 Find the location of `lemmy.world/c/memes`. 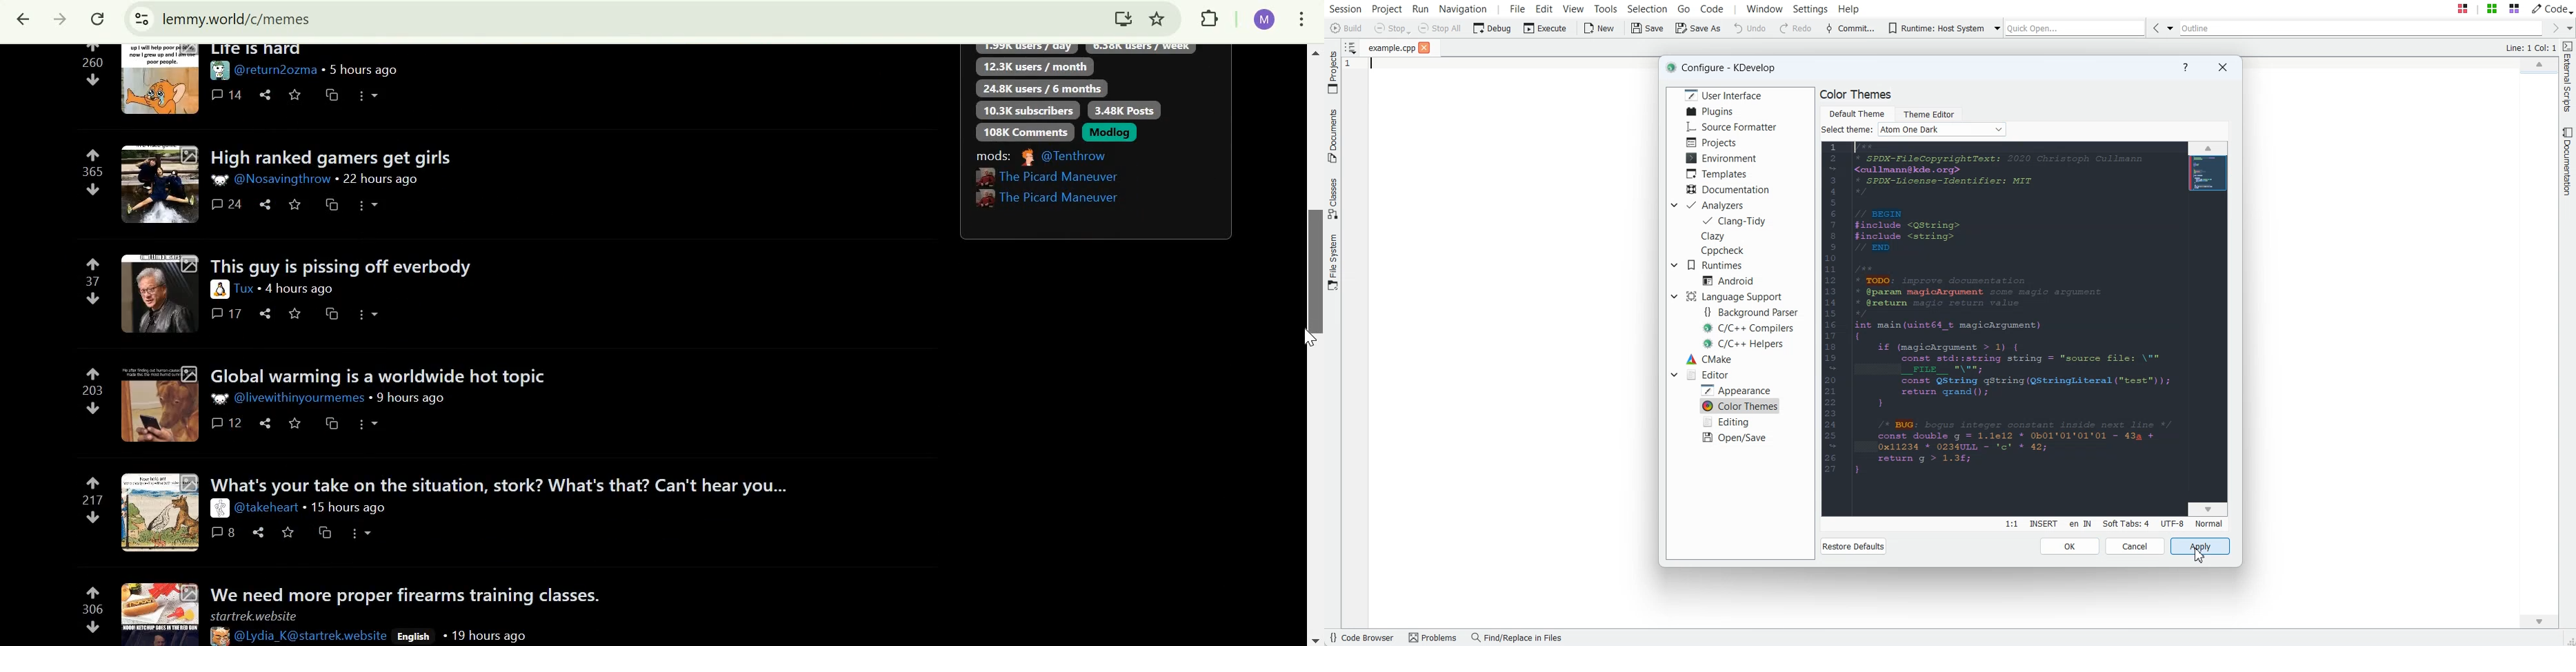

lemmy.world/c/memes is located at coordinates (239, 19).